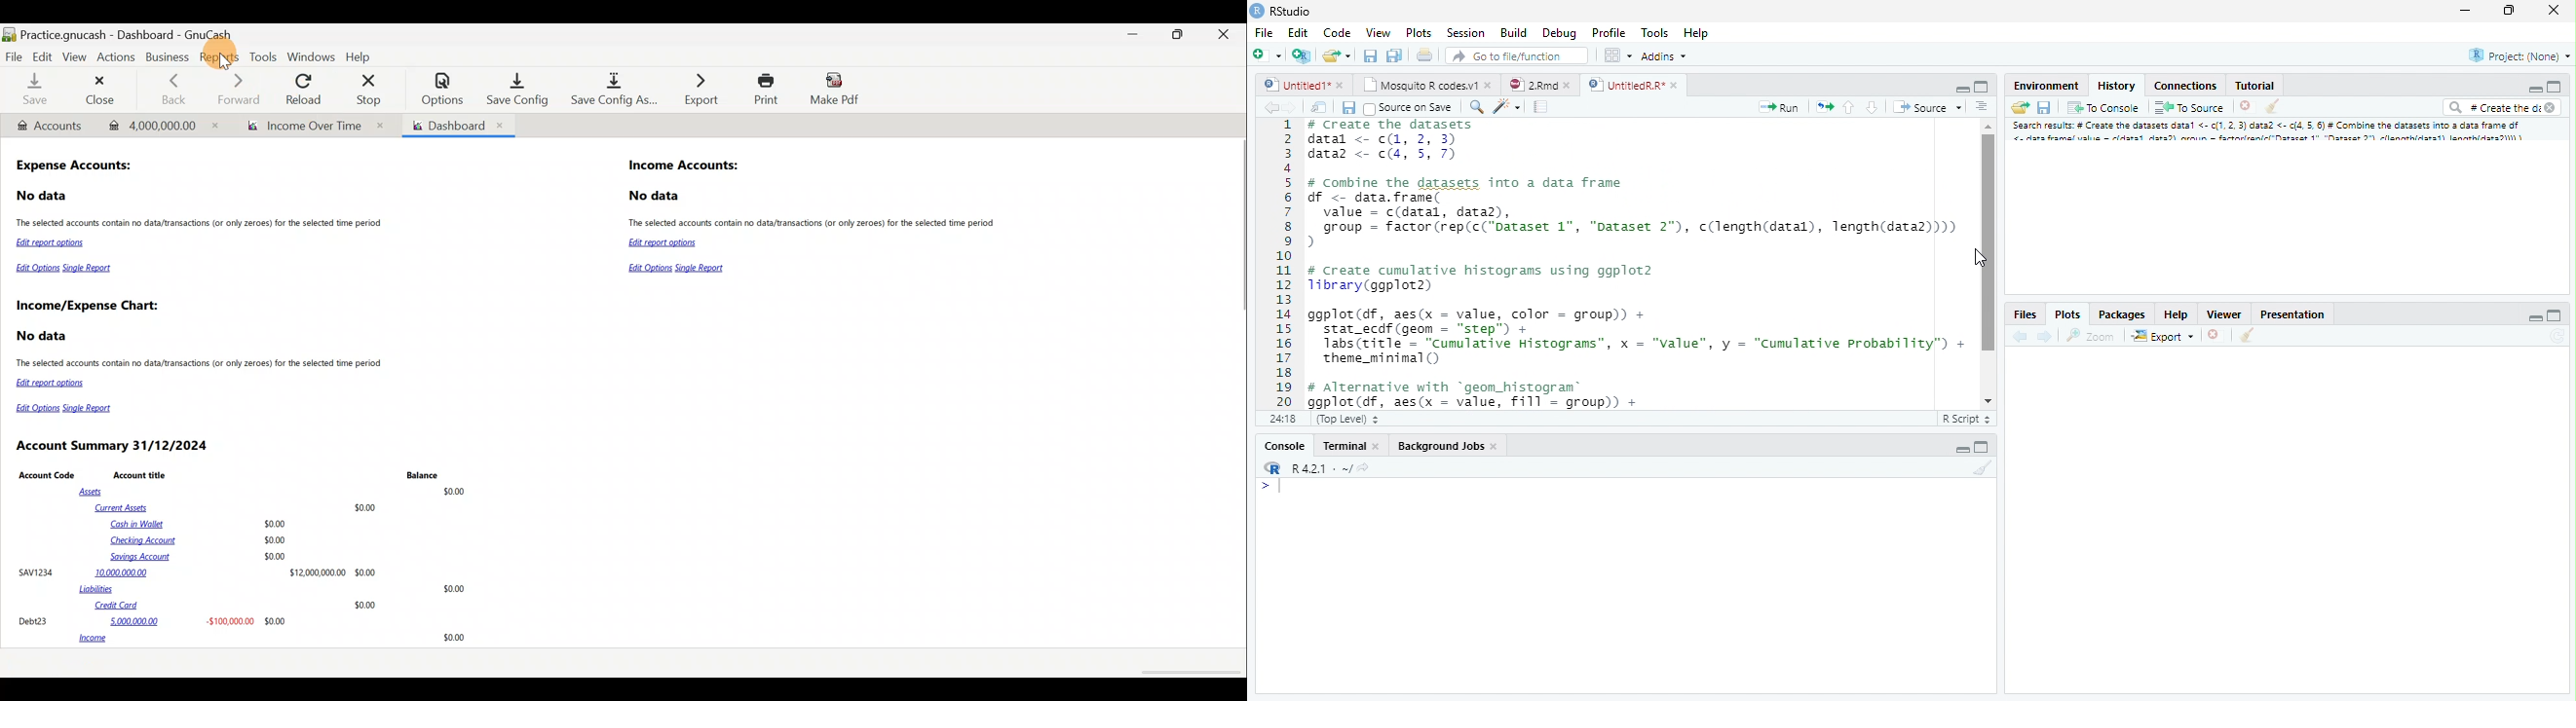  What do you see at coordinates (1961, 89) in the screenshot?
I see `Minimize` at bounding box center [1961, 89].